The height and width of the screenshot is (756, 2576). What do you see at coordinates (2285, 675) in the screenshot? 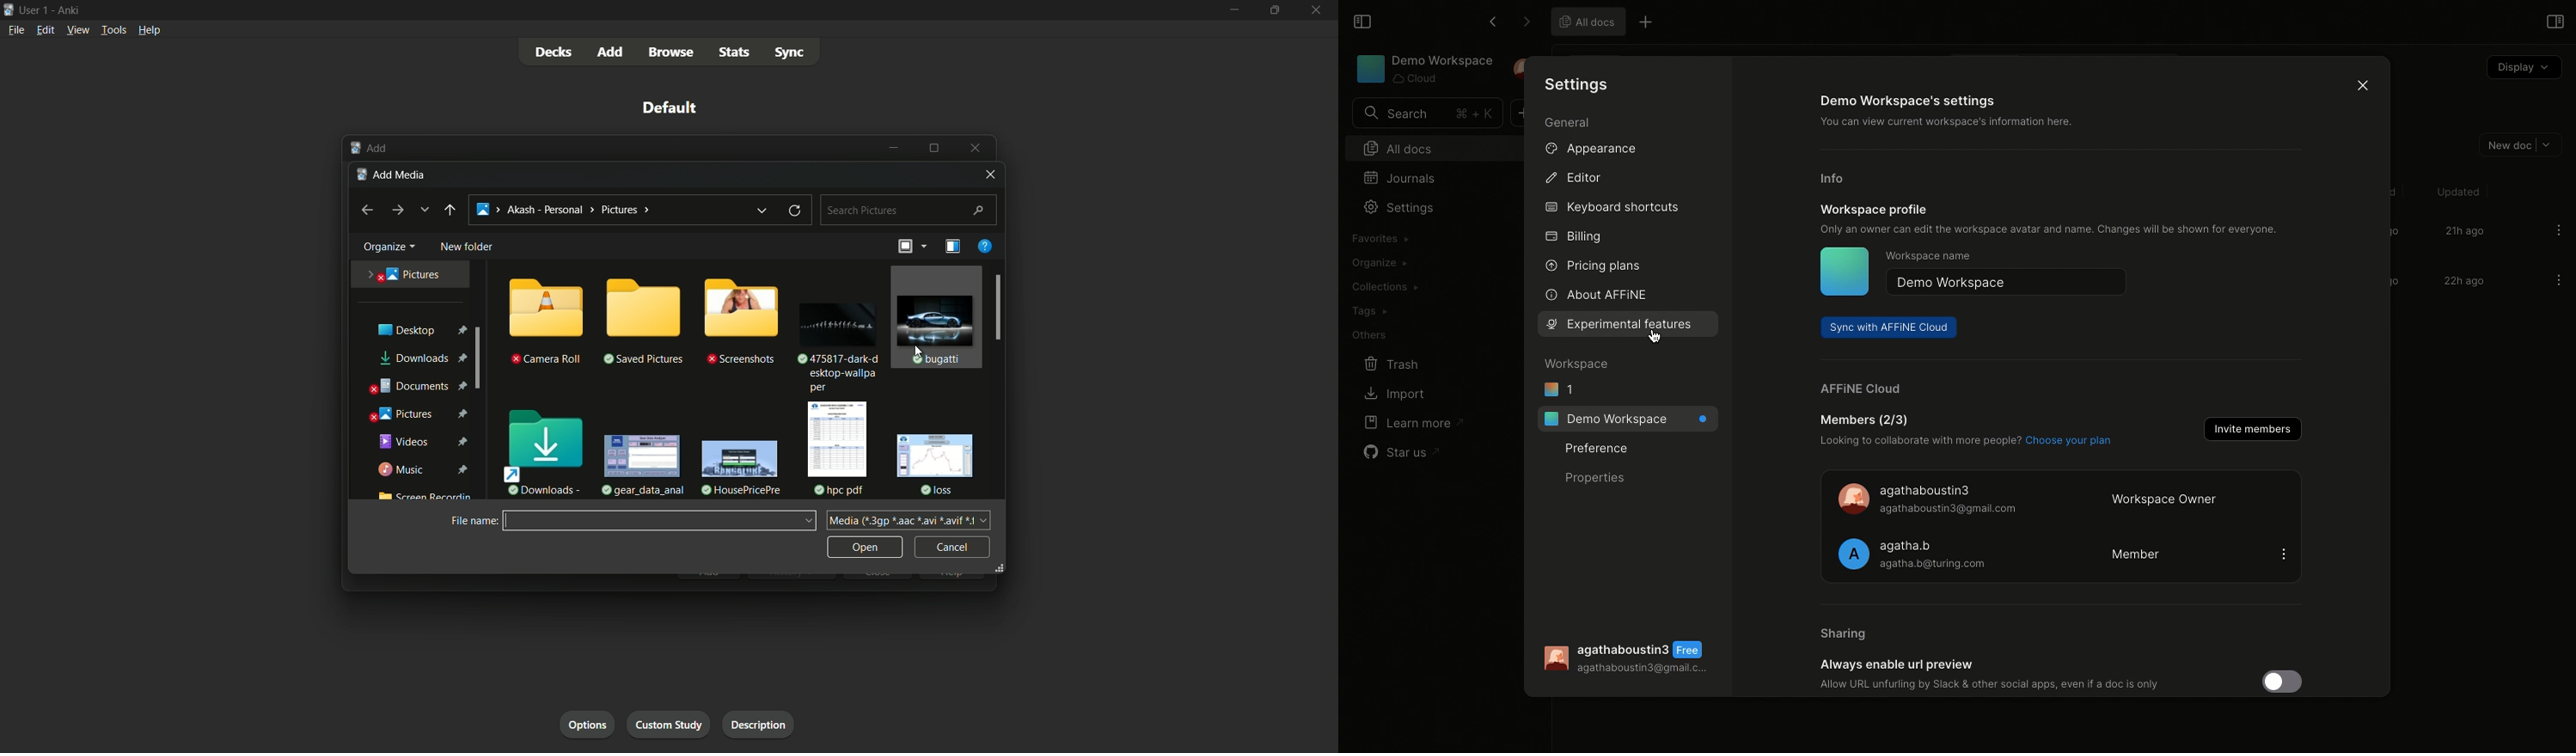
I see `Disabled` at bounding box center [2285, 675].